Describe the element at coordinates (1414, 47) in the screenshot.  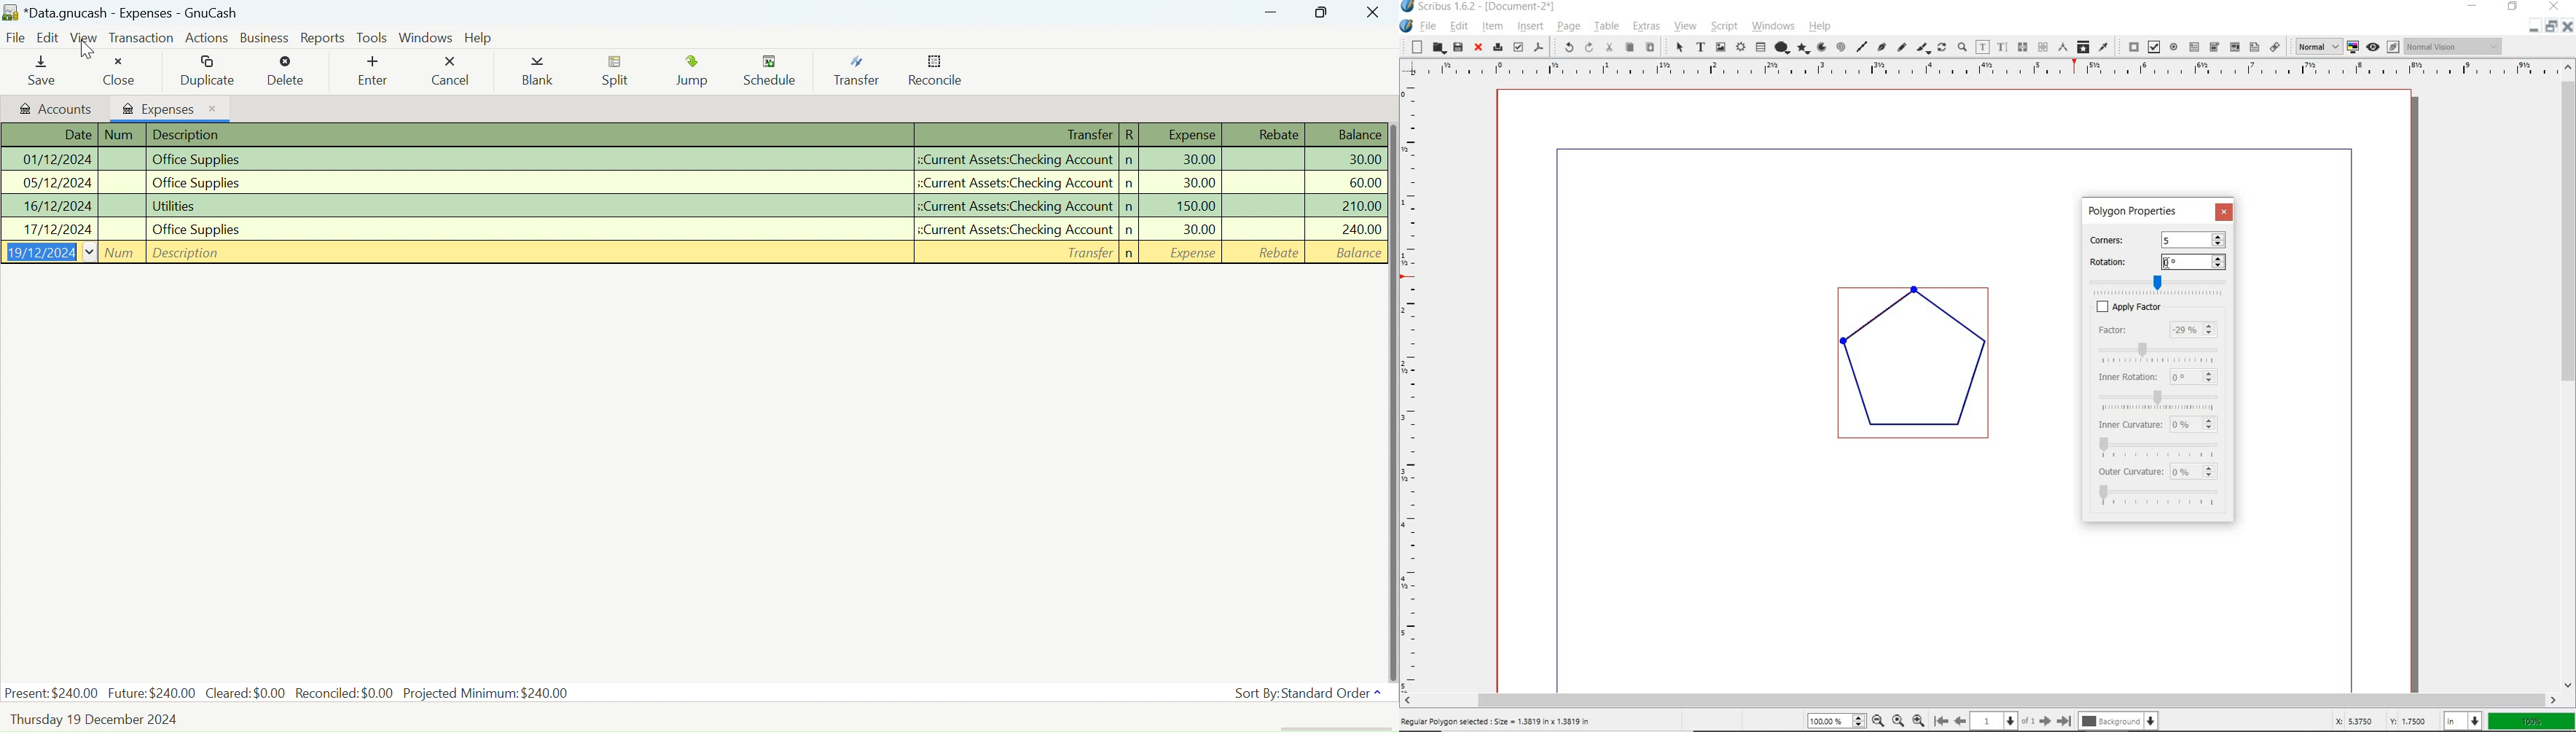
I see `new` at that location.